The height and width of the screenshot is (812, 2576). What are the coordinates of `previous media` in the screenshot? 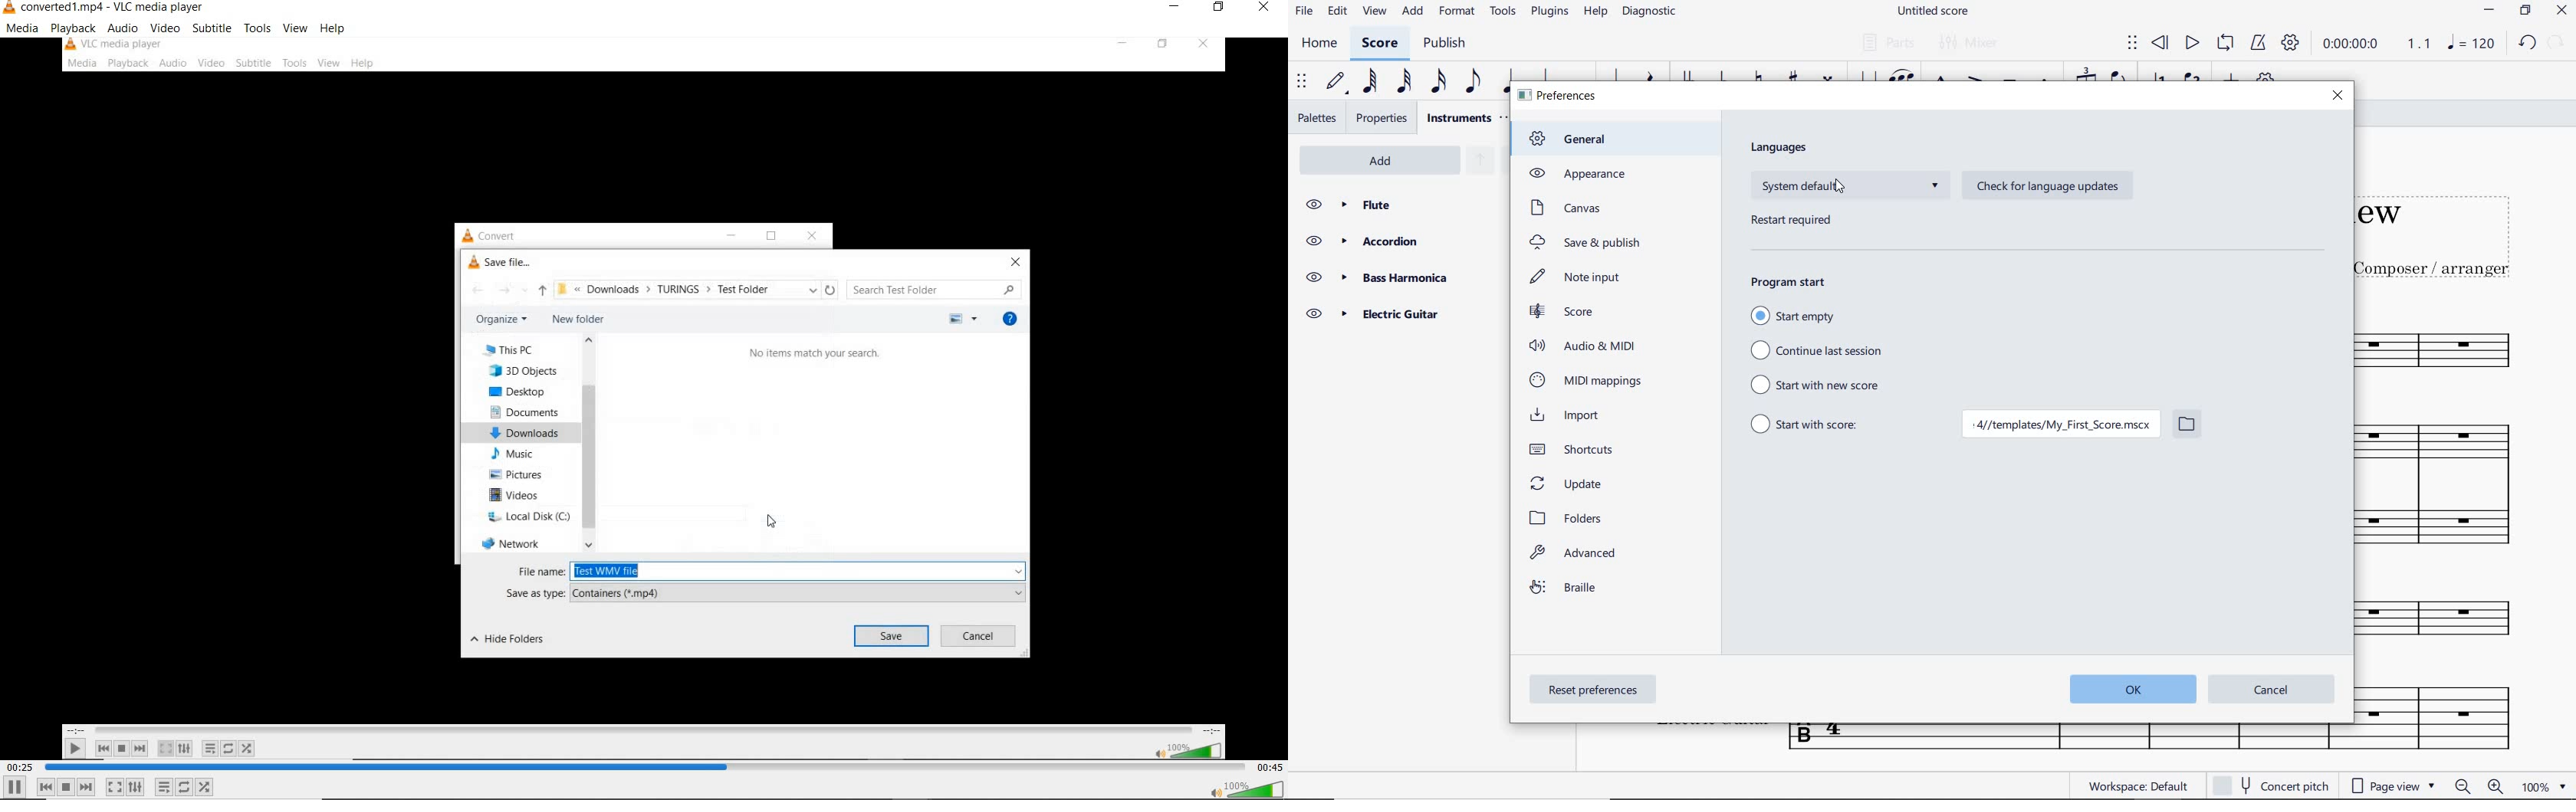 It's located at (46, 787).